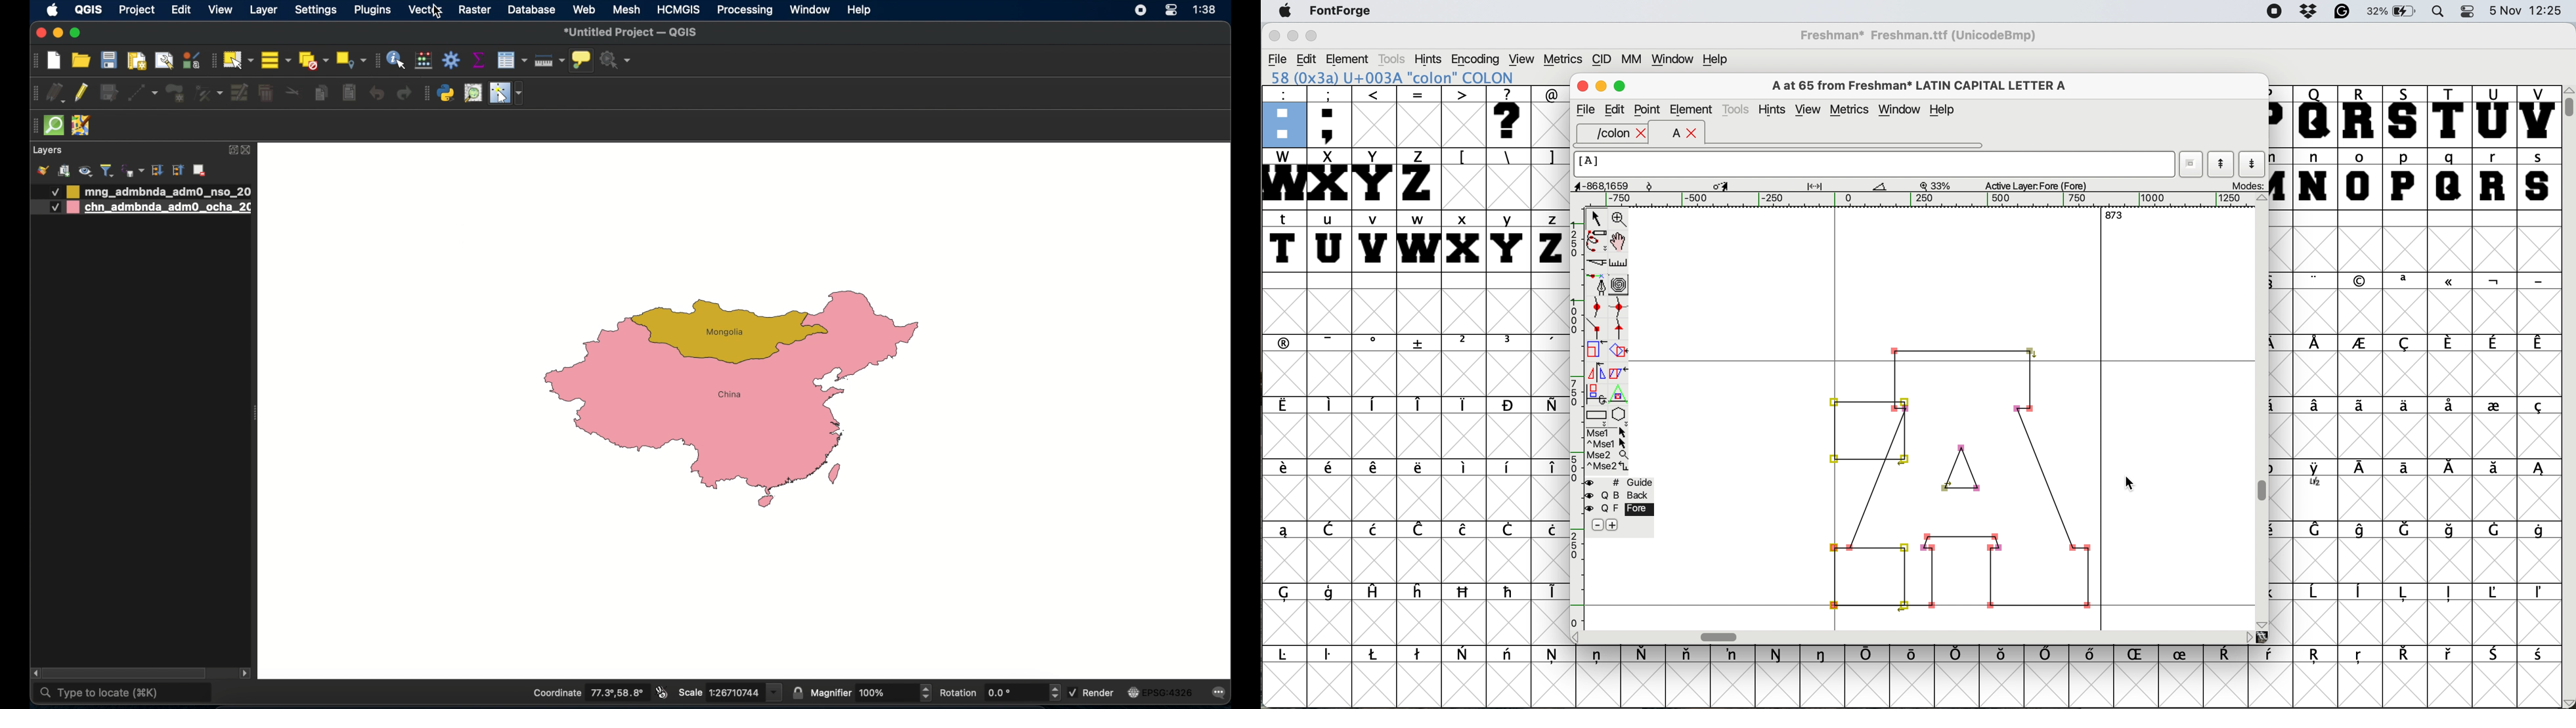 This screenshot has height=728, width=2576. What do you see at coordinates (1283, 530) in the screenshot?
I see `symbol` at bounding box center [1283, 530].